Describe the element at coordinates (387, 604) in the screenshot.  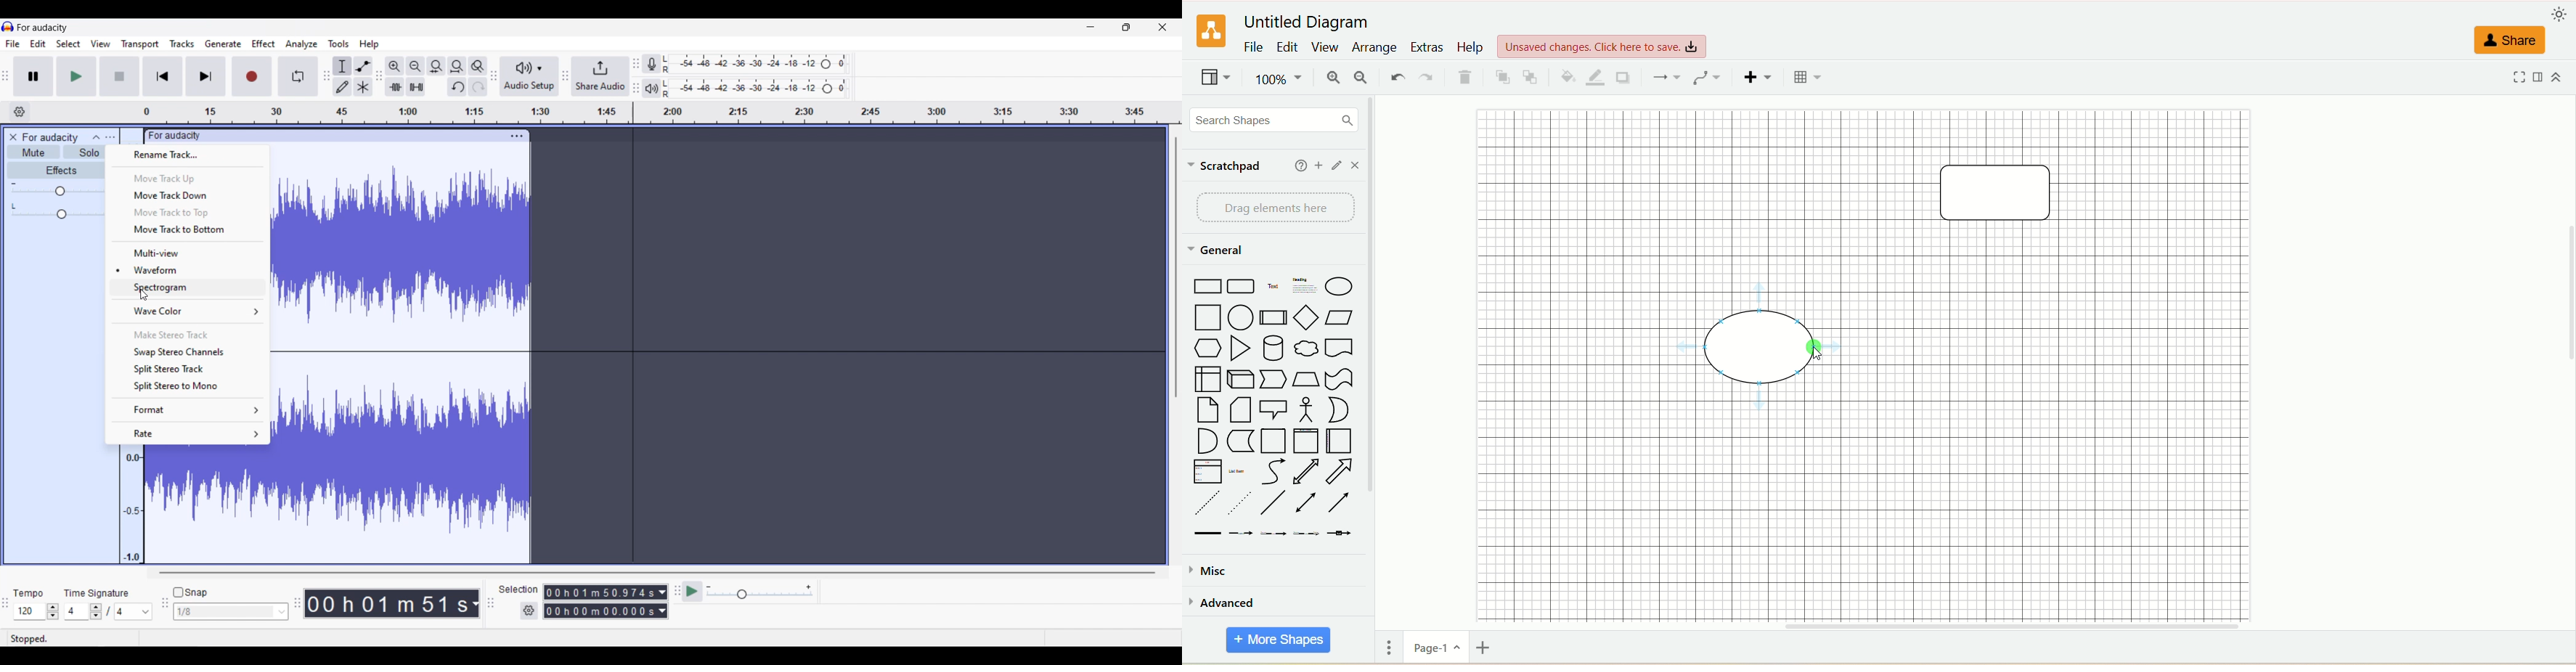
I see `Current duration` at that location.